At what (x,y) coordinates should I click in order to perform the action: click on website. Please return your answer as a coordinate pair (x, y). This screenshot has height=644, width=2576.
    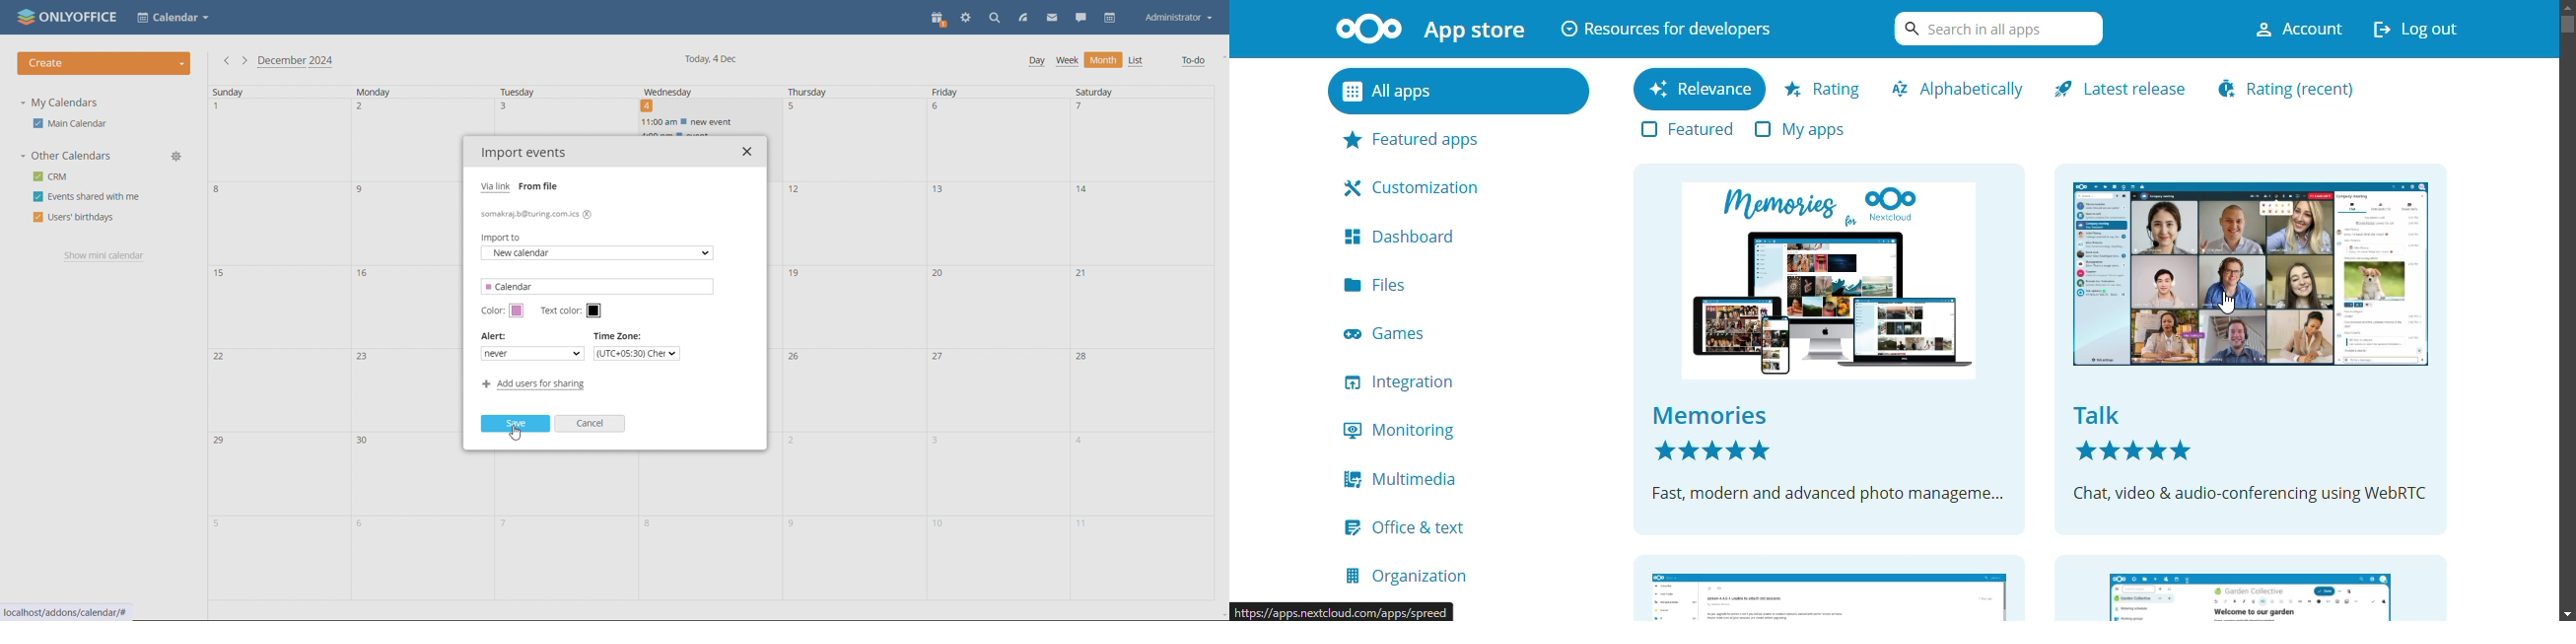
    Looking at the image, I should click on (1346, 610).